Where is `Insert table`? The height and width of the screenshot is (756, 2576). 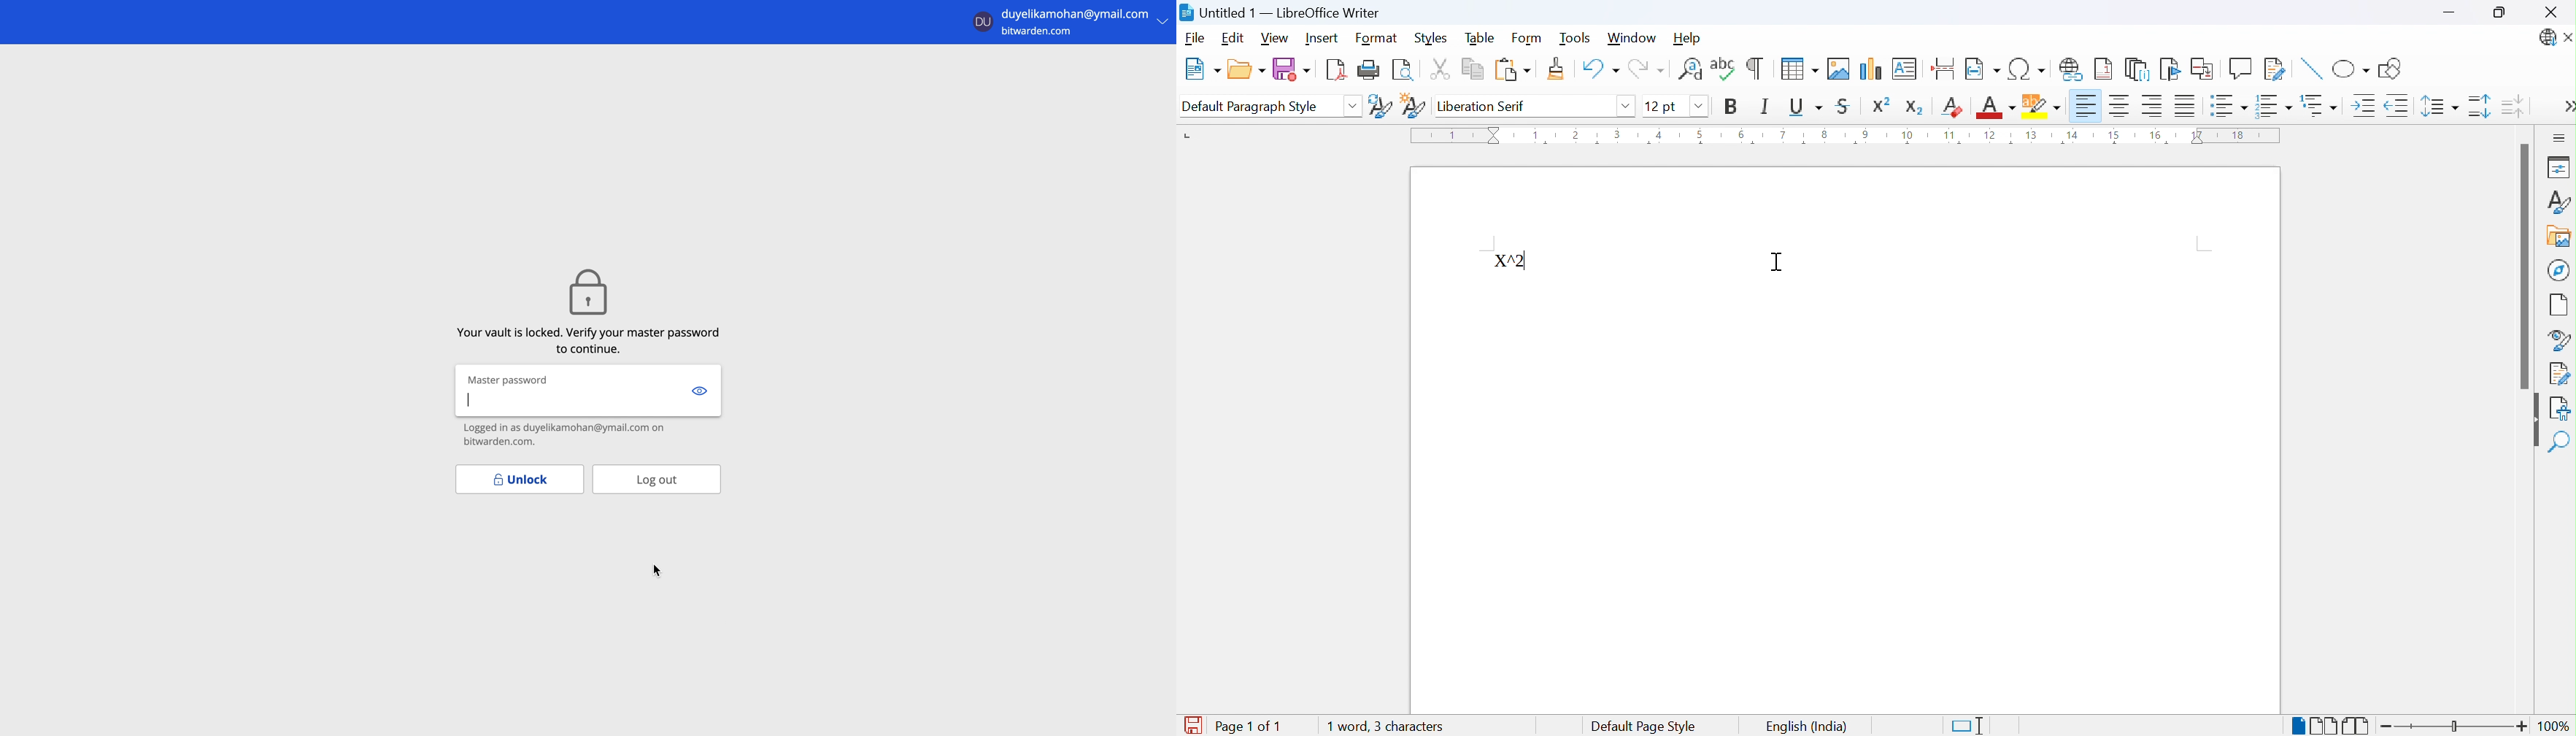 Insert table is located at coordinates (1802, 67).